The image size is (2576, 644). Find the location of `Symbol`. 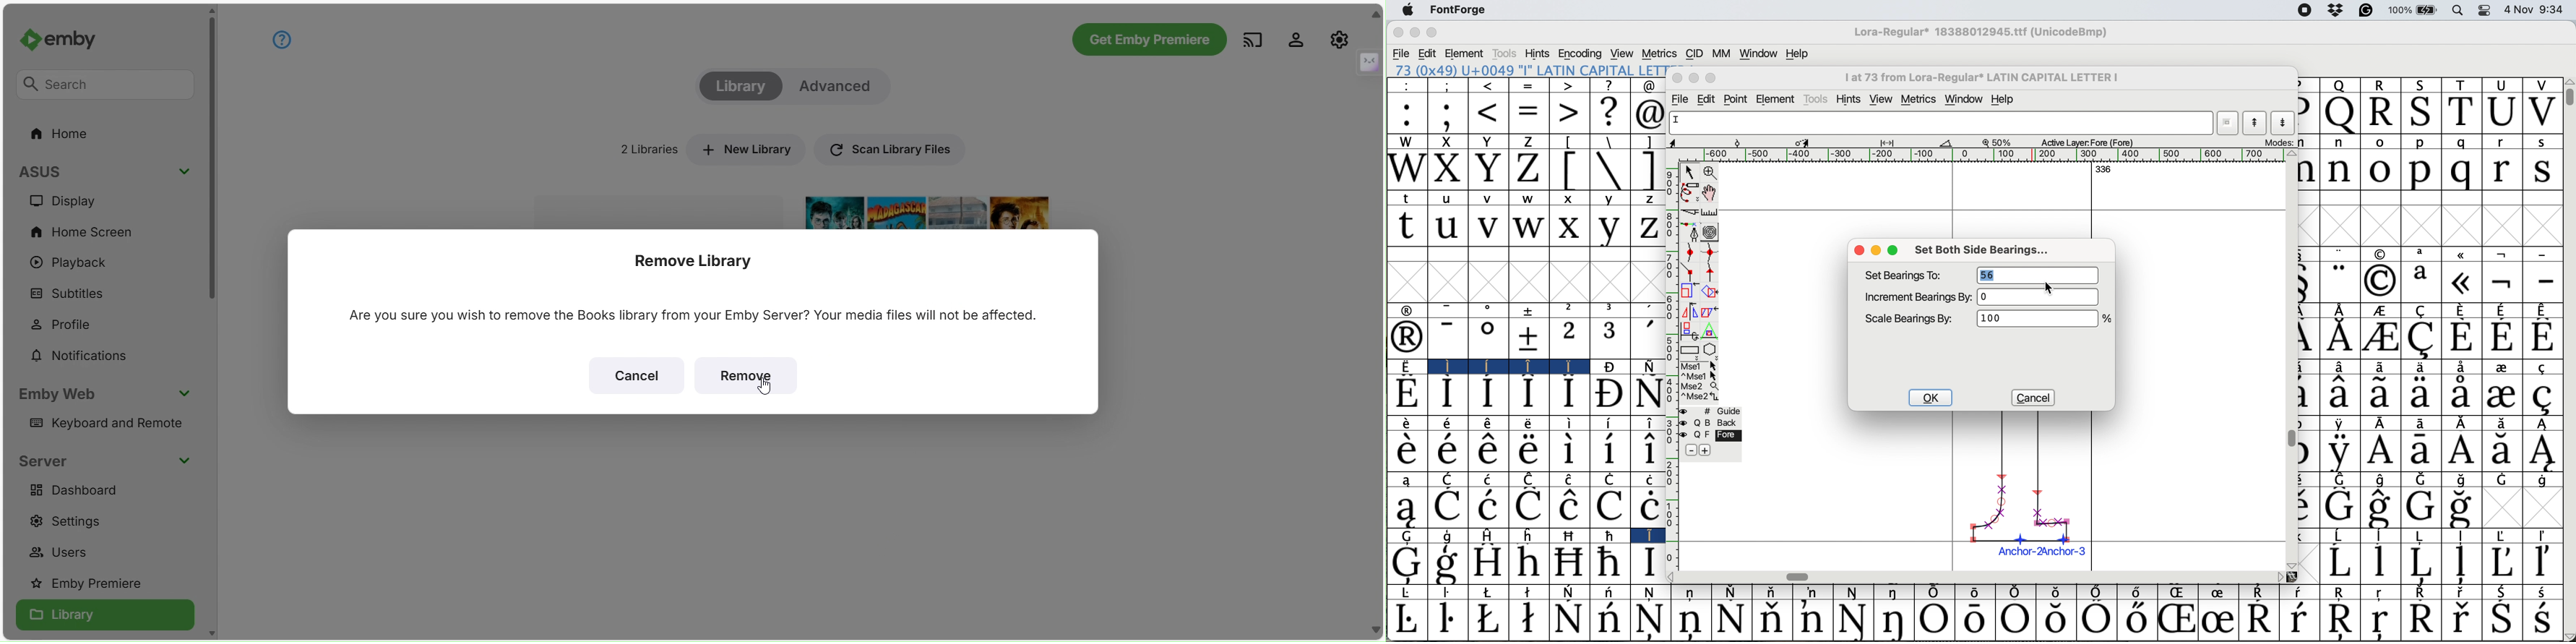

Symbol is located at coordinates (1487, 506).